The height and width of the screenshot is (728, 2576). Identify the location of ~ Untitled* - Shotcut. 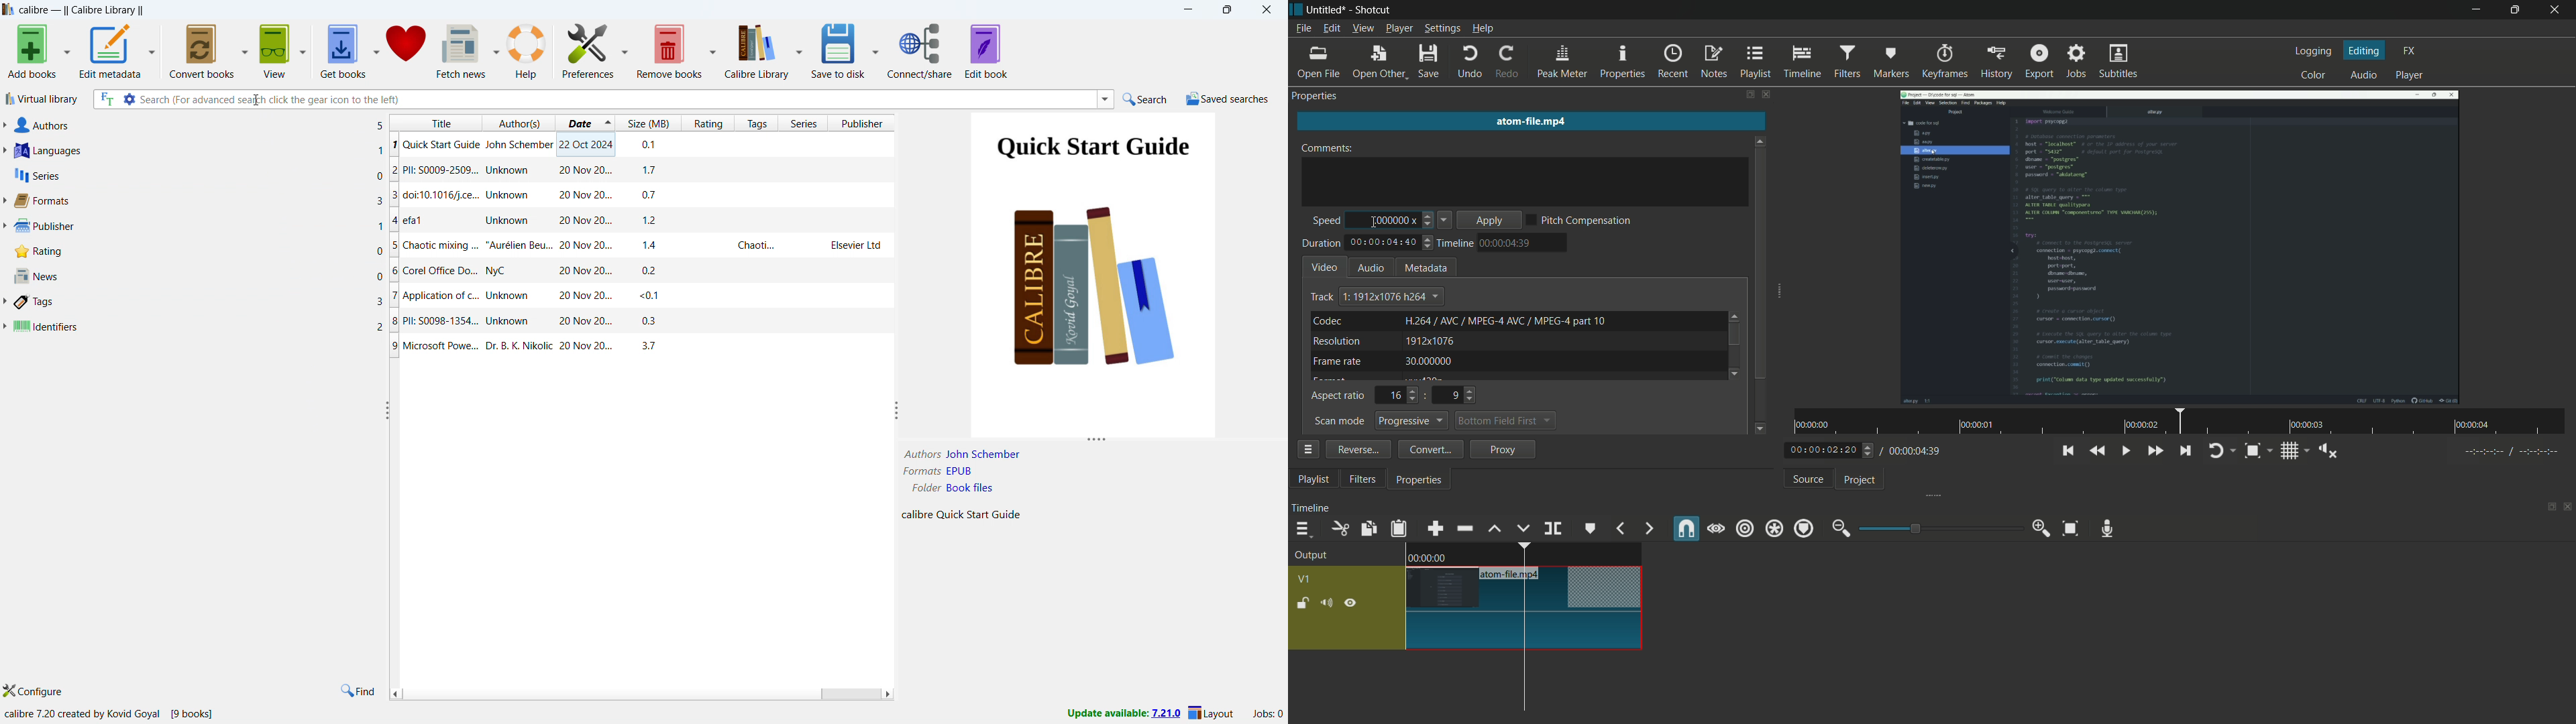
(1346, 10).